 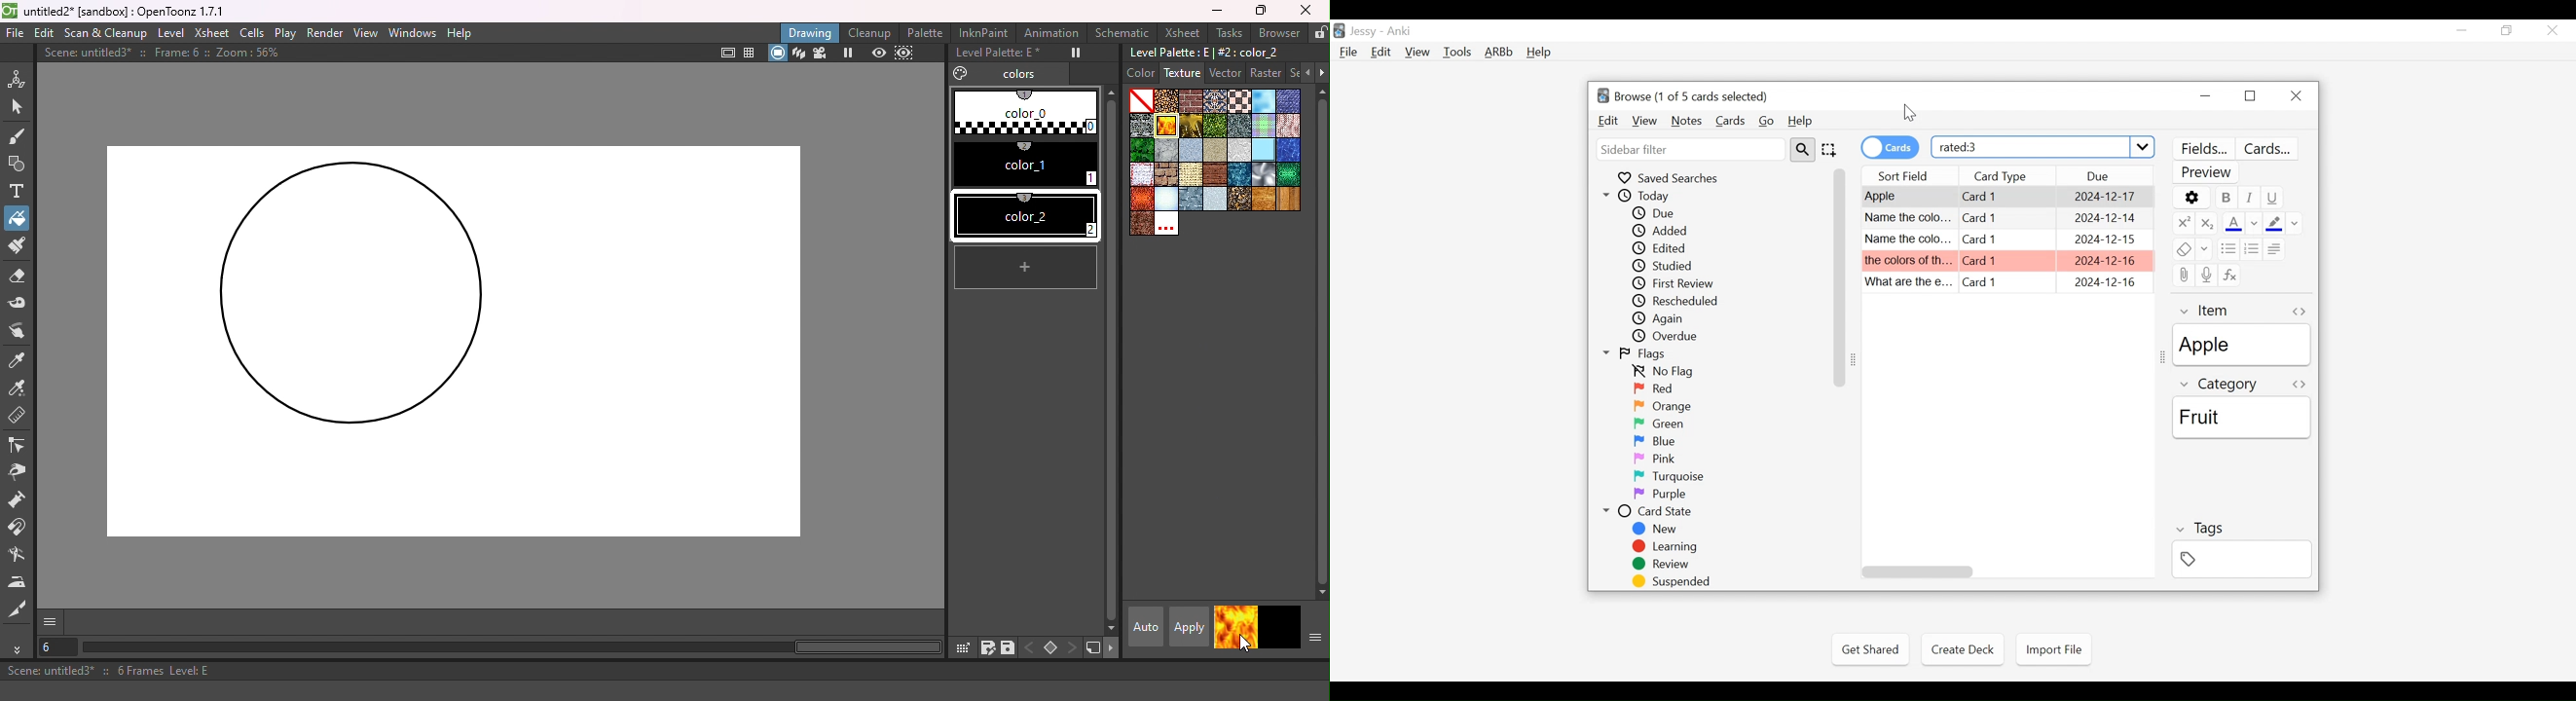 What do you see at coordinates (18, 417) in the screenshot?
I see `Ruler tool` at bounding box center [18, 417].